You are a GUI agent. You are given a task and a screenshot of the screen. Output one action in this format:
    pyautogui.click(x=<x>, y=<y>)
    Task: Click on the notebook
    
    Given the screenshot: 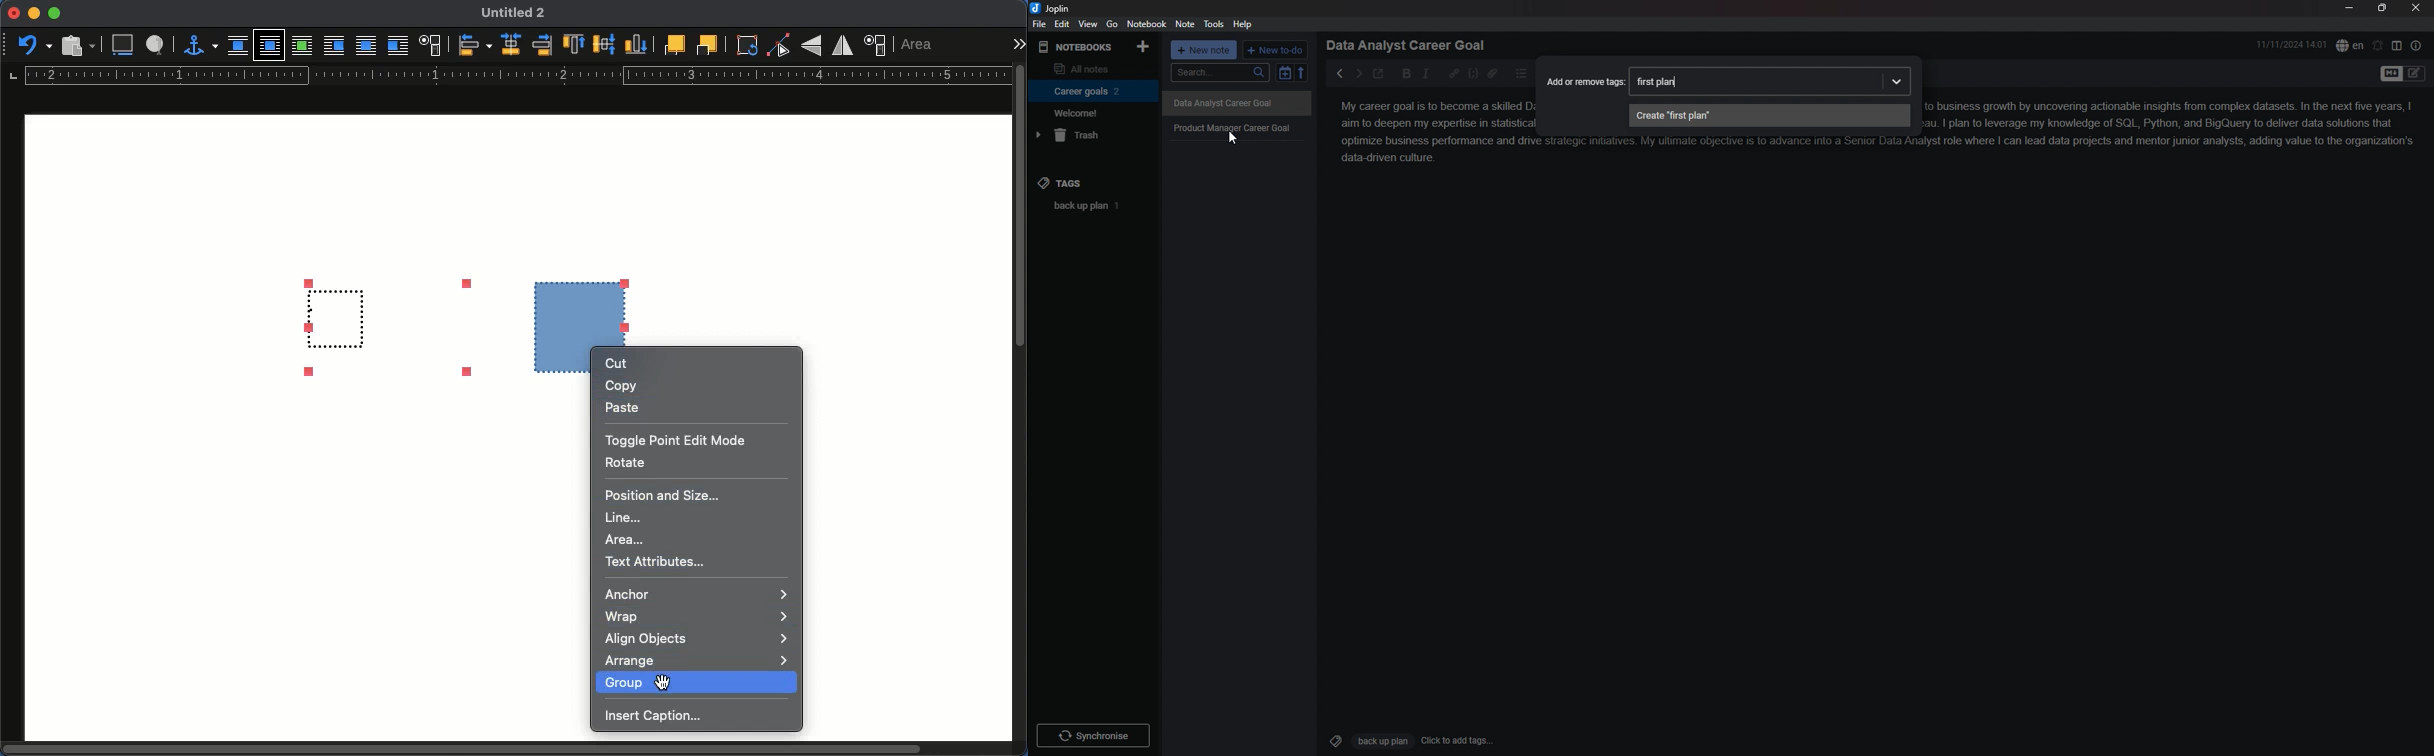 What is the action you would take?
    pyautogui.click(x=1147, y=23)
    